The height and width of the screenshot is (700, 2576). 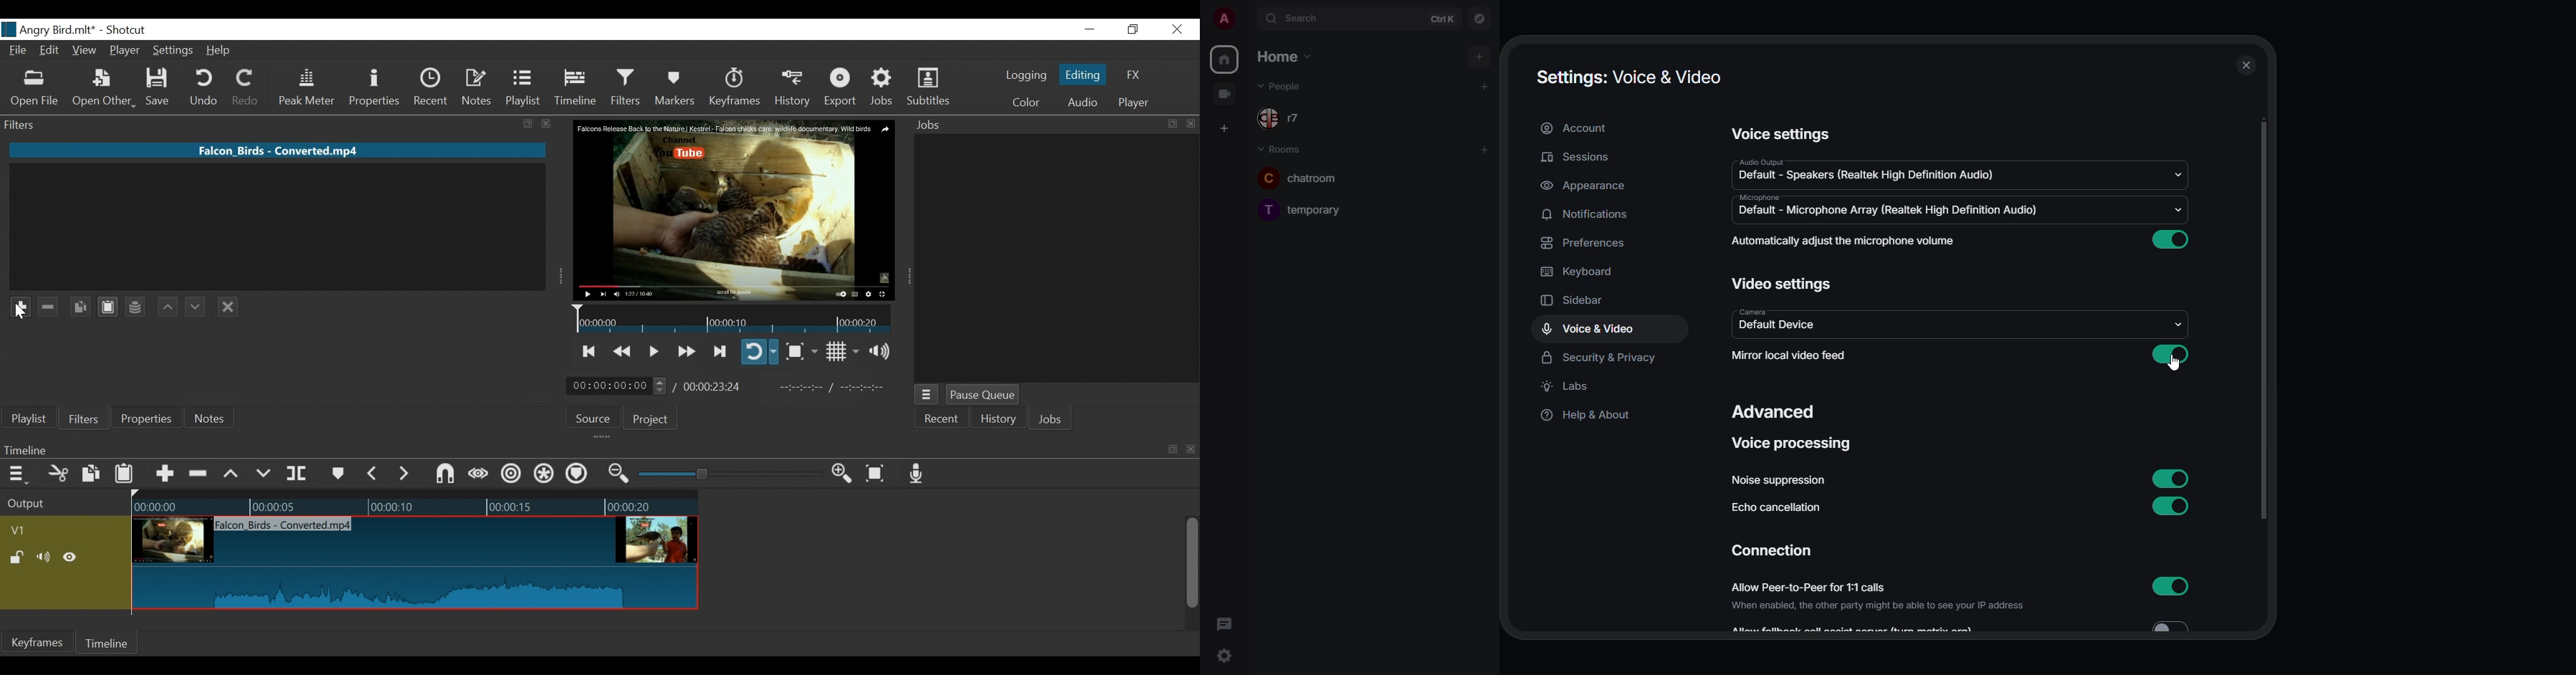 I want to click on File Name, so click(x=279, y=149).